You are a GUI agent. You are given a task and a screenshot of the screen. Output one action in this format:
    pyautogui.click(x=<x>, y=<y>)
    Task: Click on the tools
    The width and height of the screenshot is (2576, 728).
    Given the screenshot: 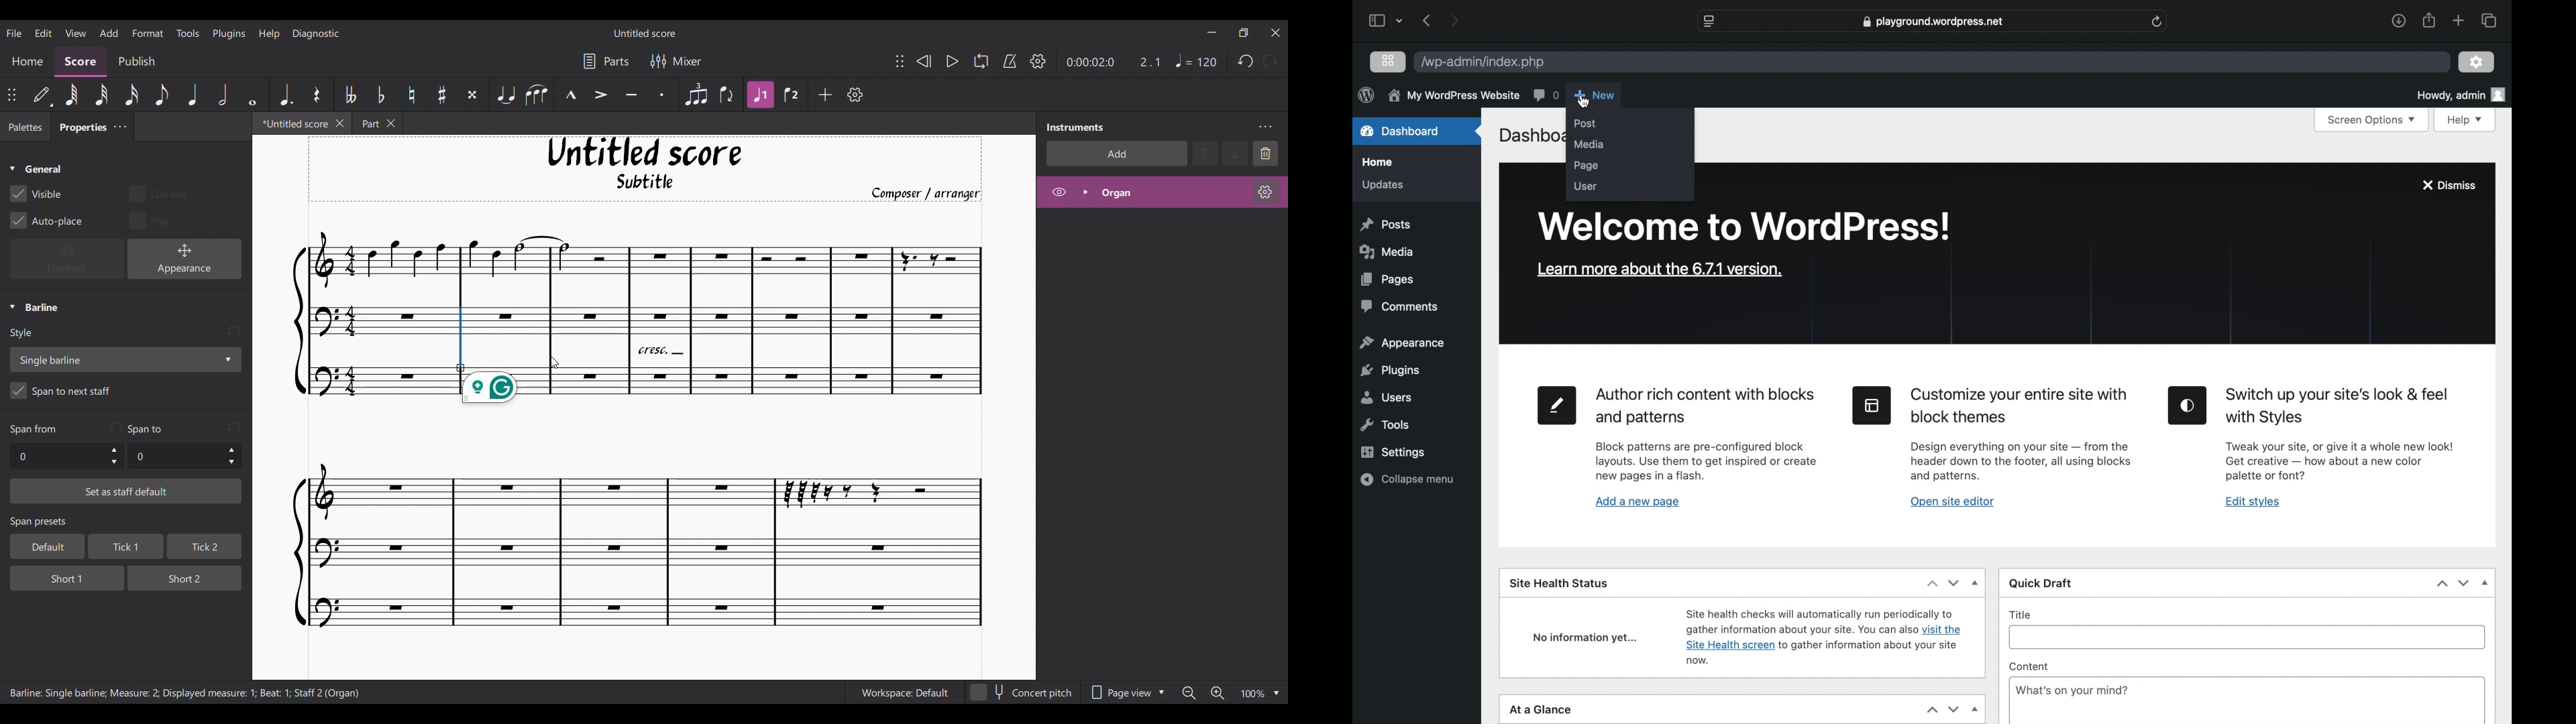 What is the action you would take?
    pyautogui.click(x=1384, y=426)
    